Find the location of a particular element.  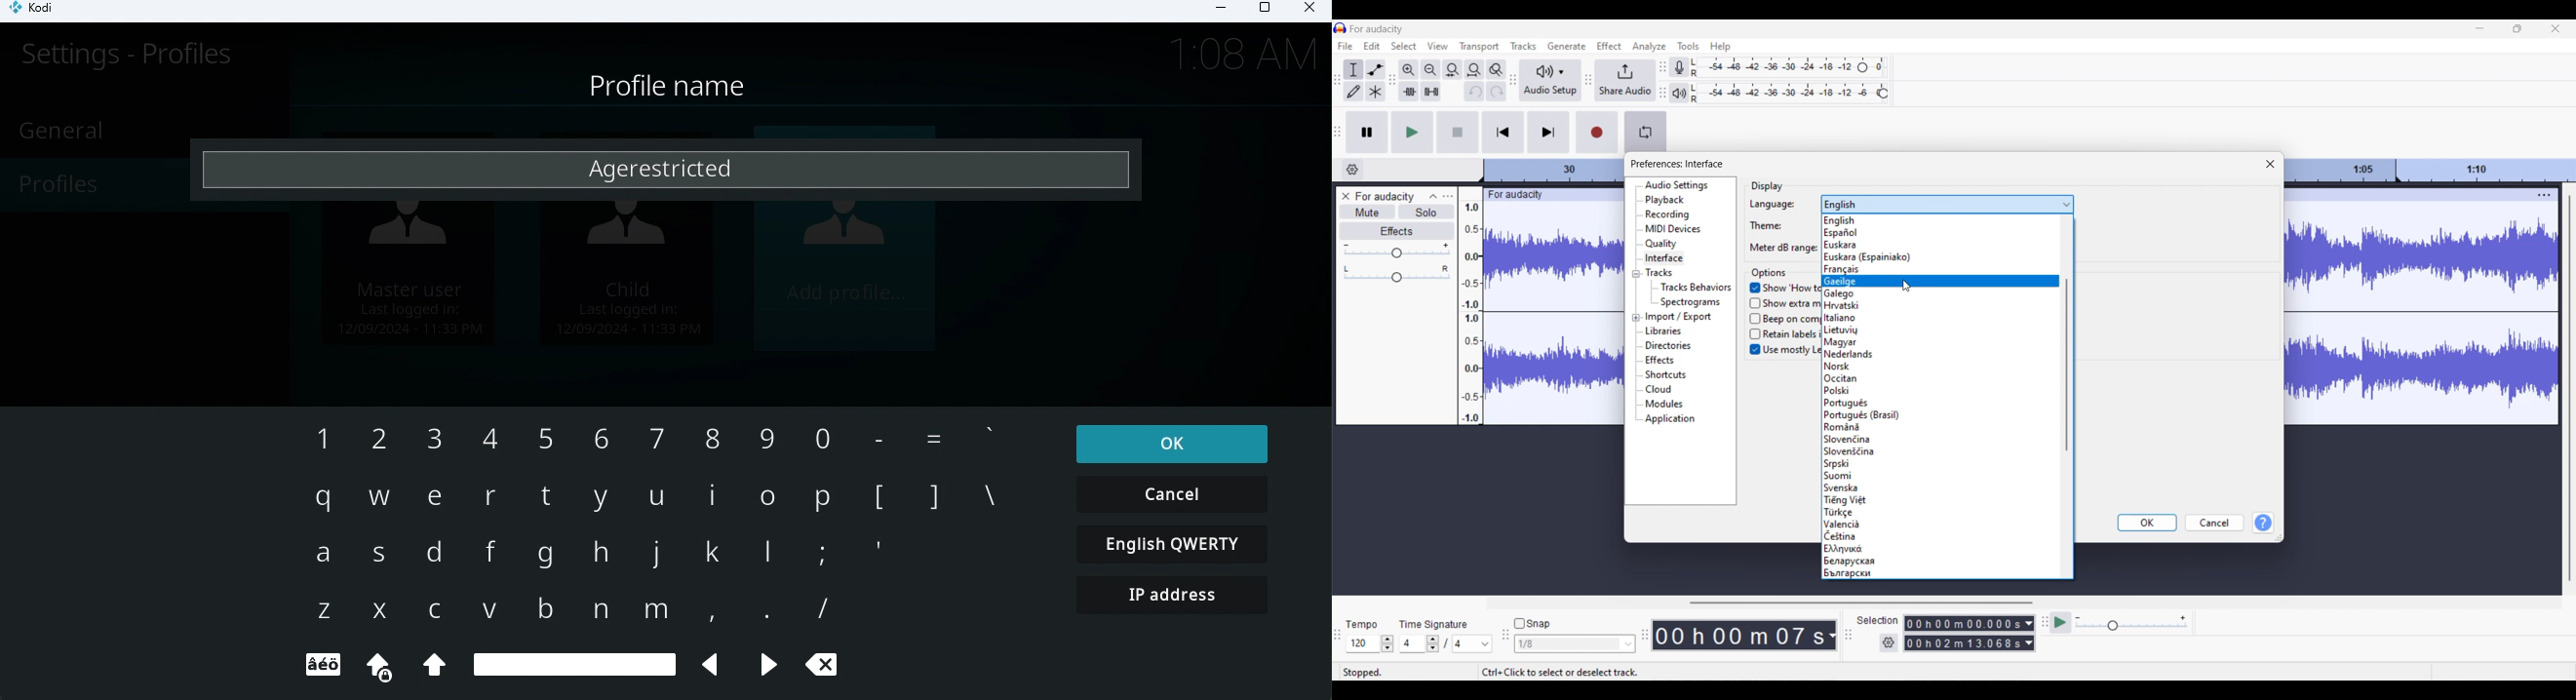

Hrvatski is located at coordinates (1842, 304).